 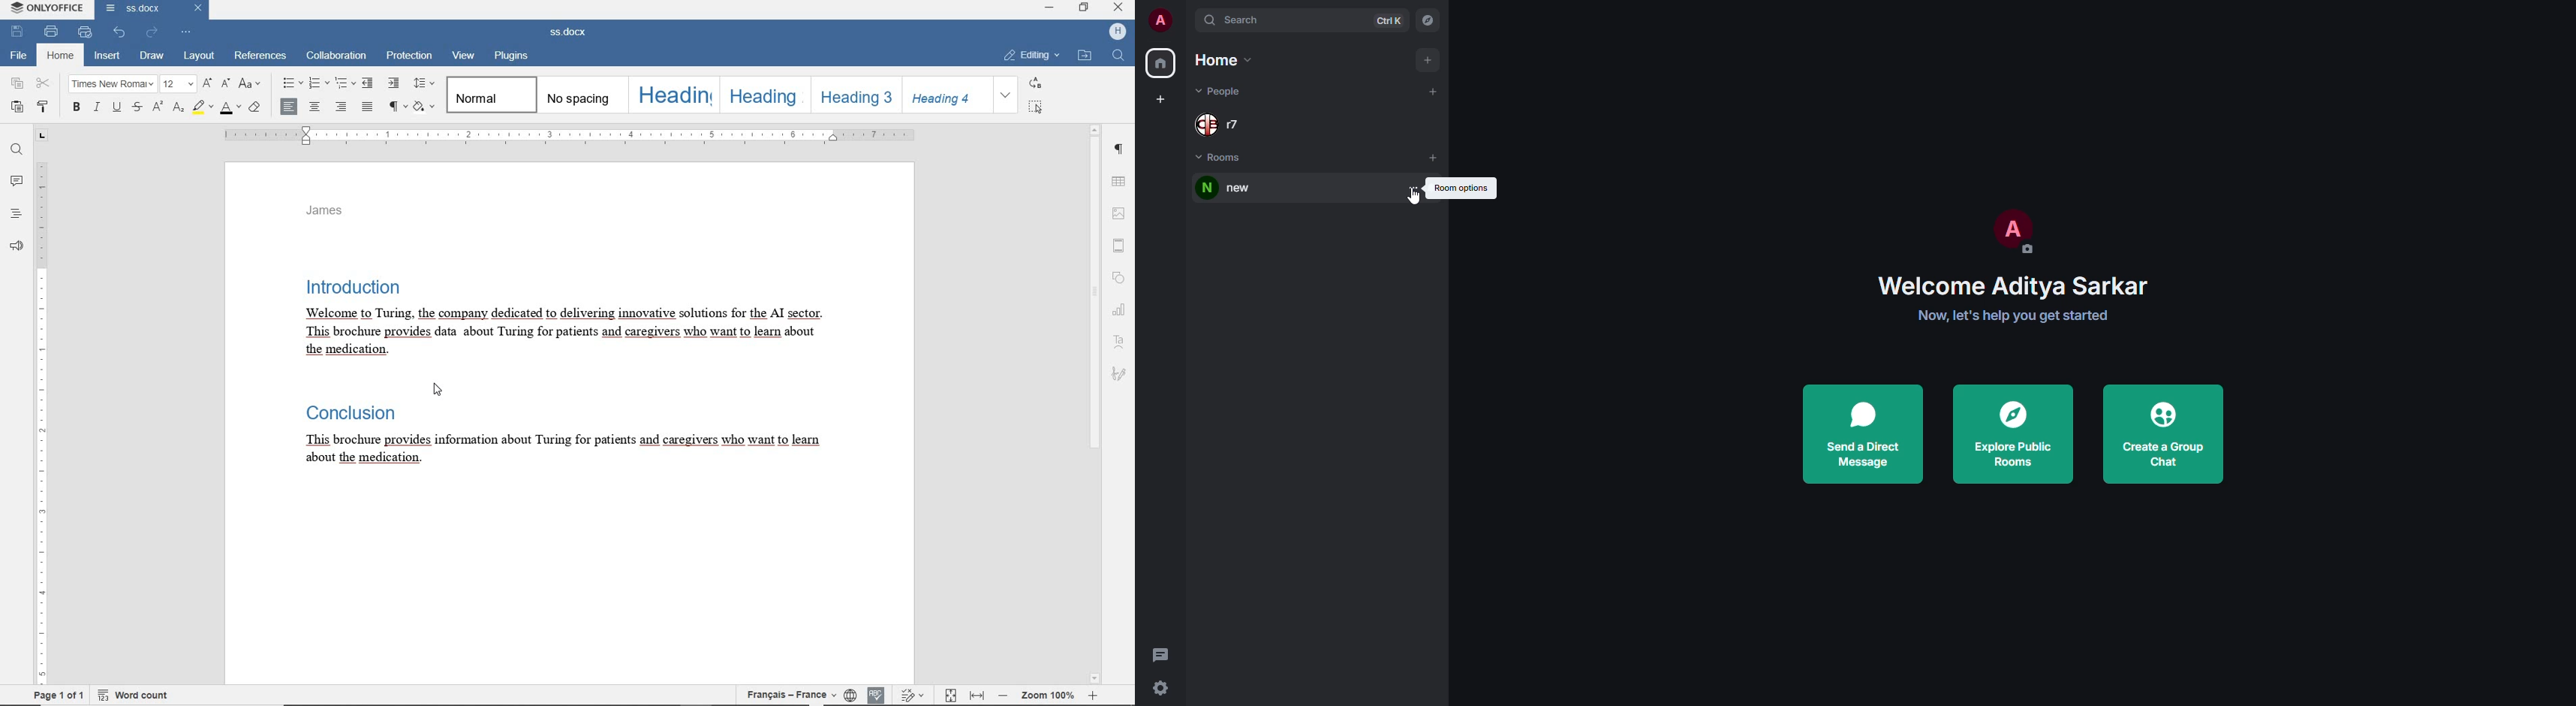 What do you see at coordinates (199, 8) in the screenshot?
I see `close` at bounding box center [199, 8].